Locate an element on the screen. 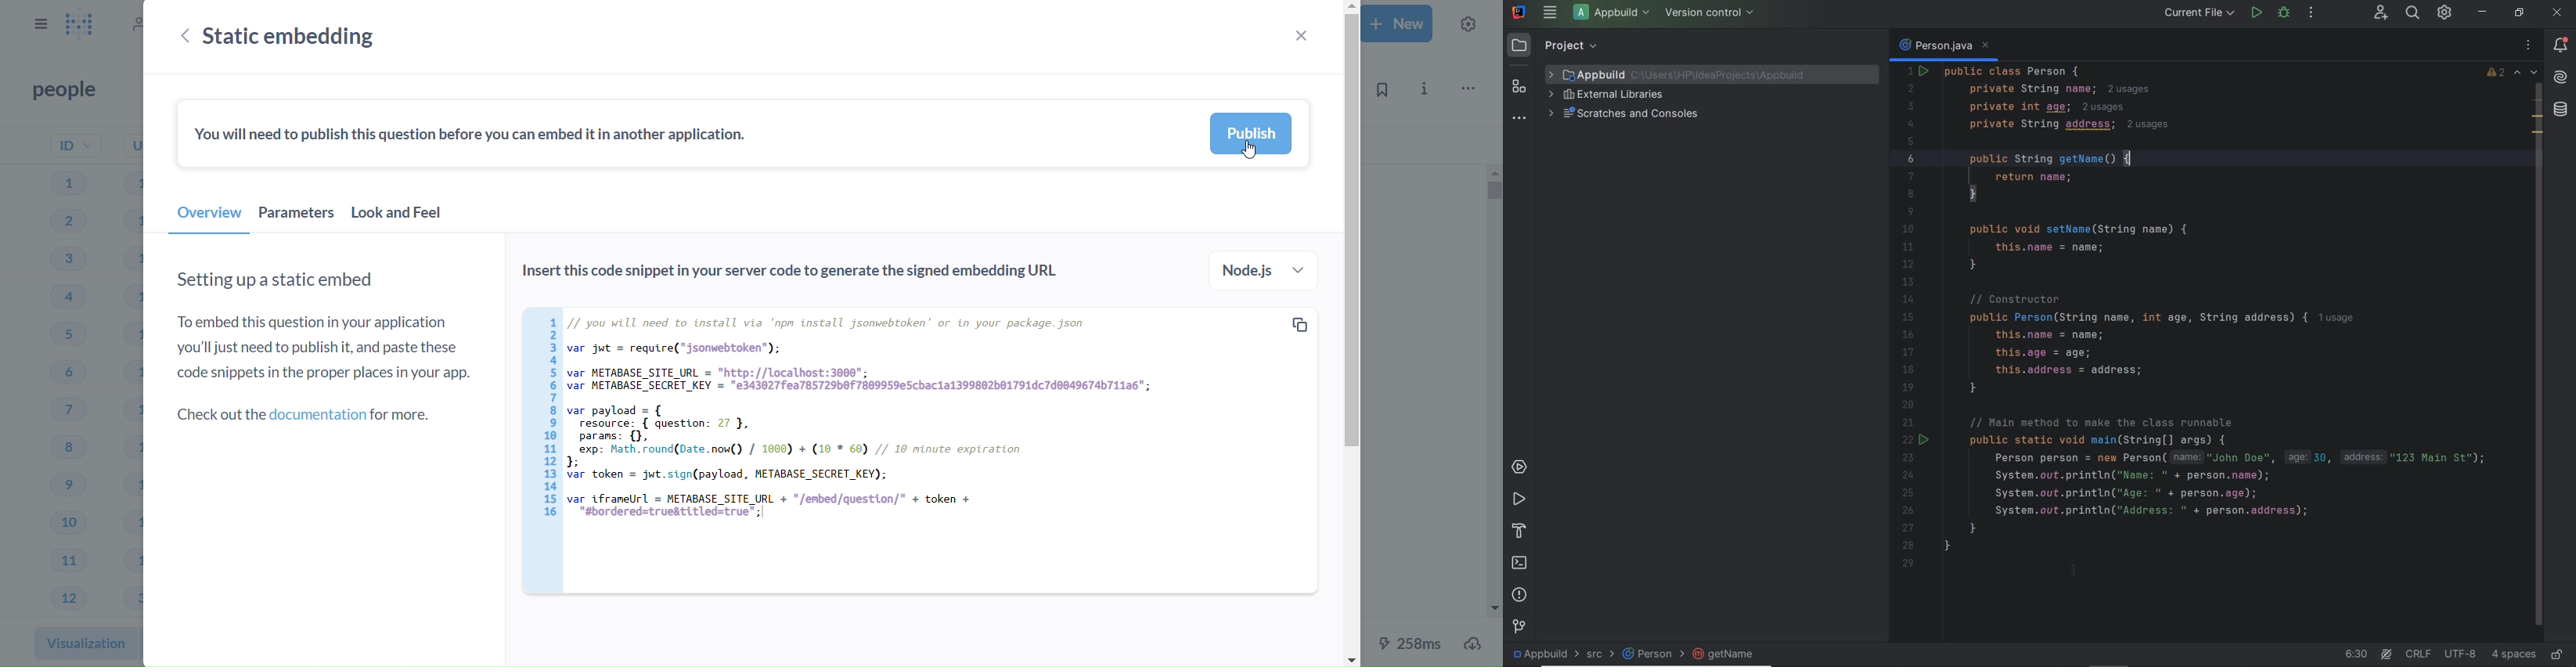  project file name is located at coordinates (1687, 74).